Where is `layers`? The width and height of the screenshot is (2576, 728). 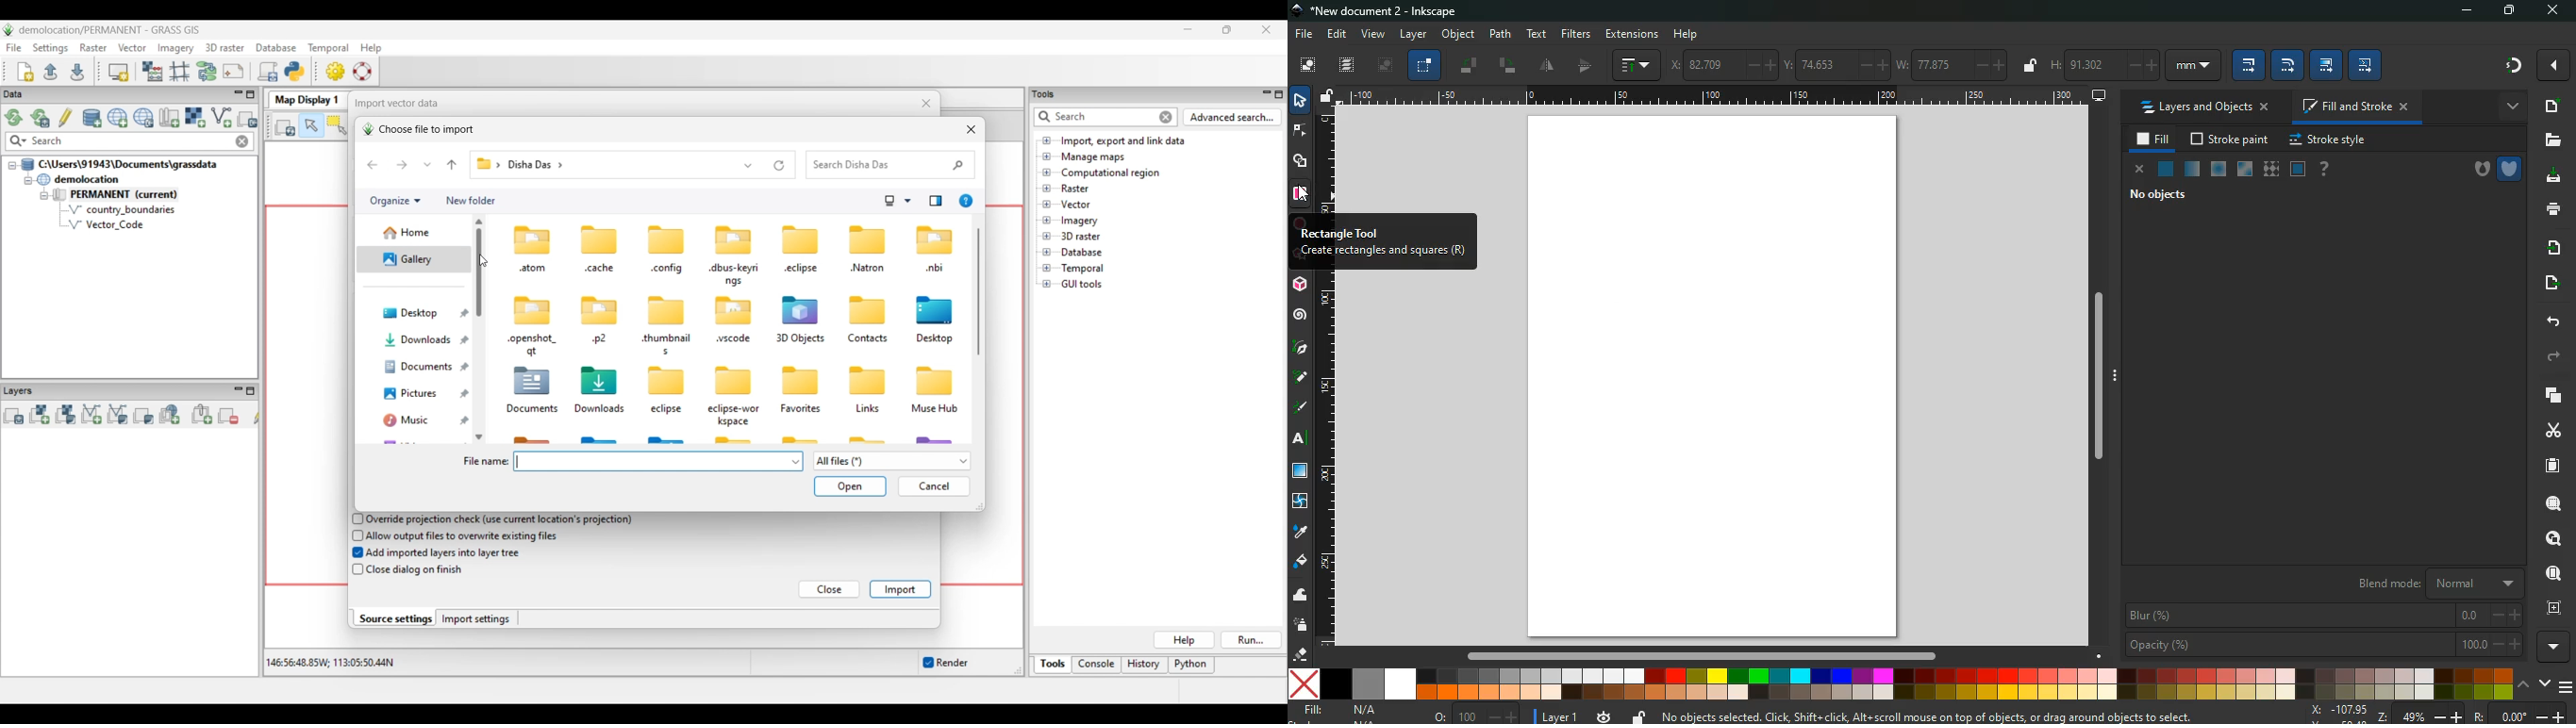
layers is located at coordinates (1347, 66).